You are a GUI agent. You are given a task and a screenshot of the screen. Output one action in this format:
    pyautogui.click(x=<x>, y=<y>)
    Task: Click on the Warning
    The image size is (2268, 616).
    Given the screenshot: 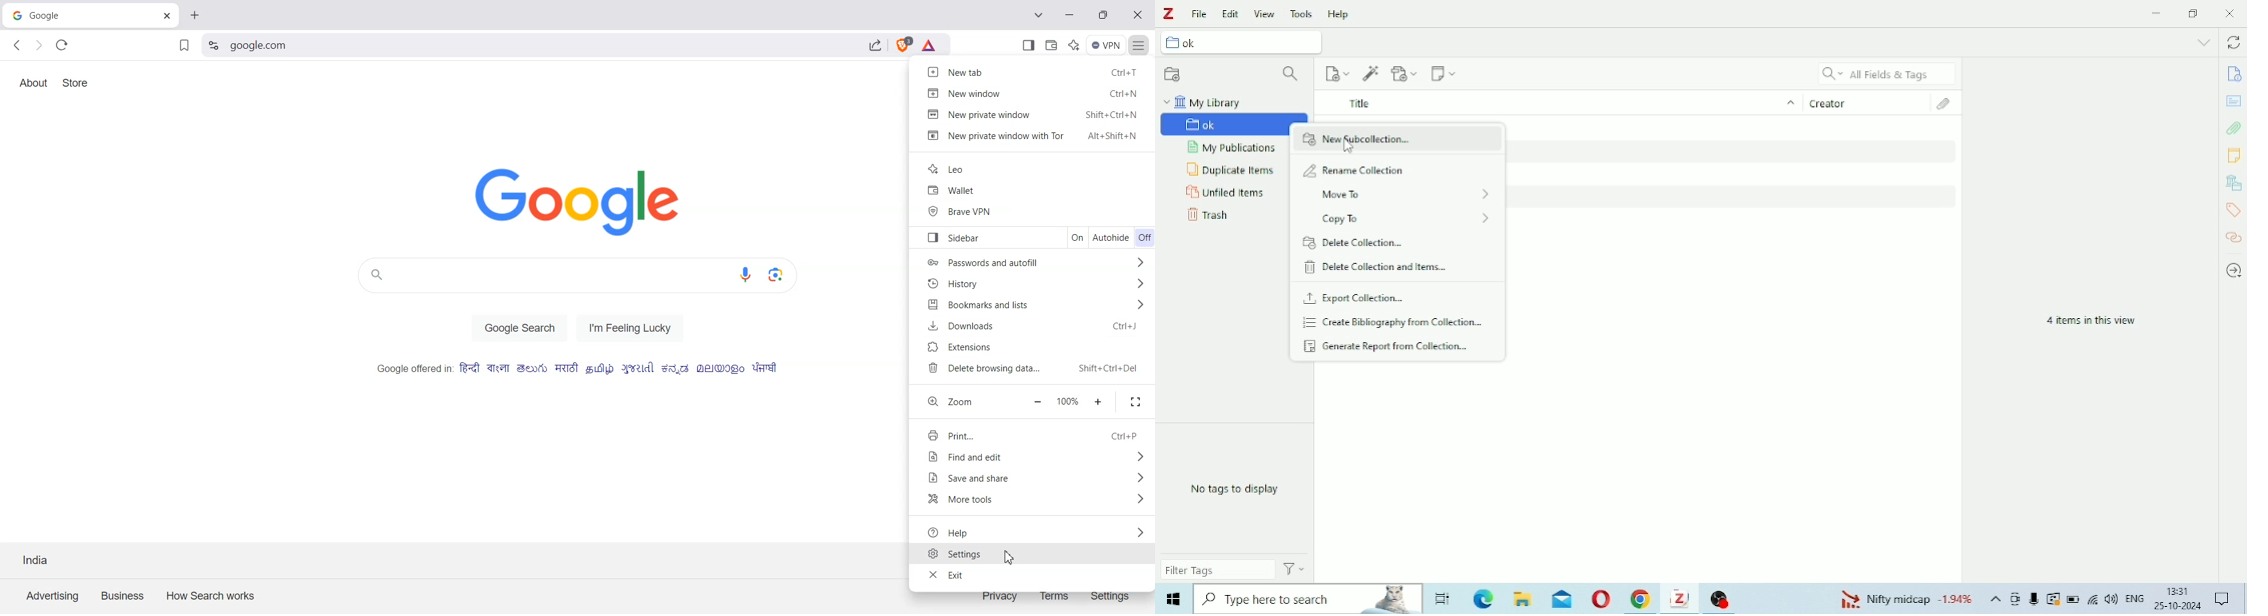 What is the action you would take?
    pyautogui.click(x=2054, y=599)
    